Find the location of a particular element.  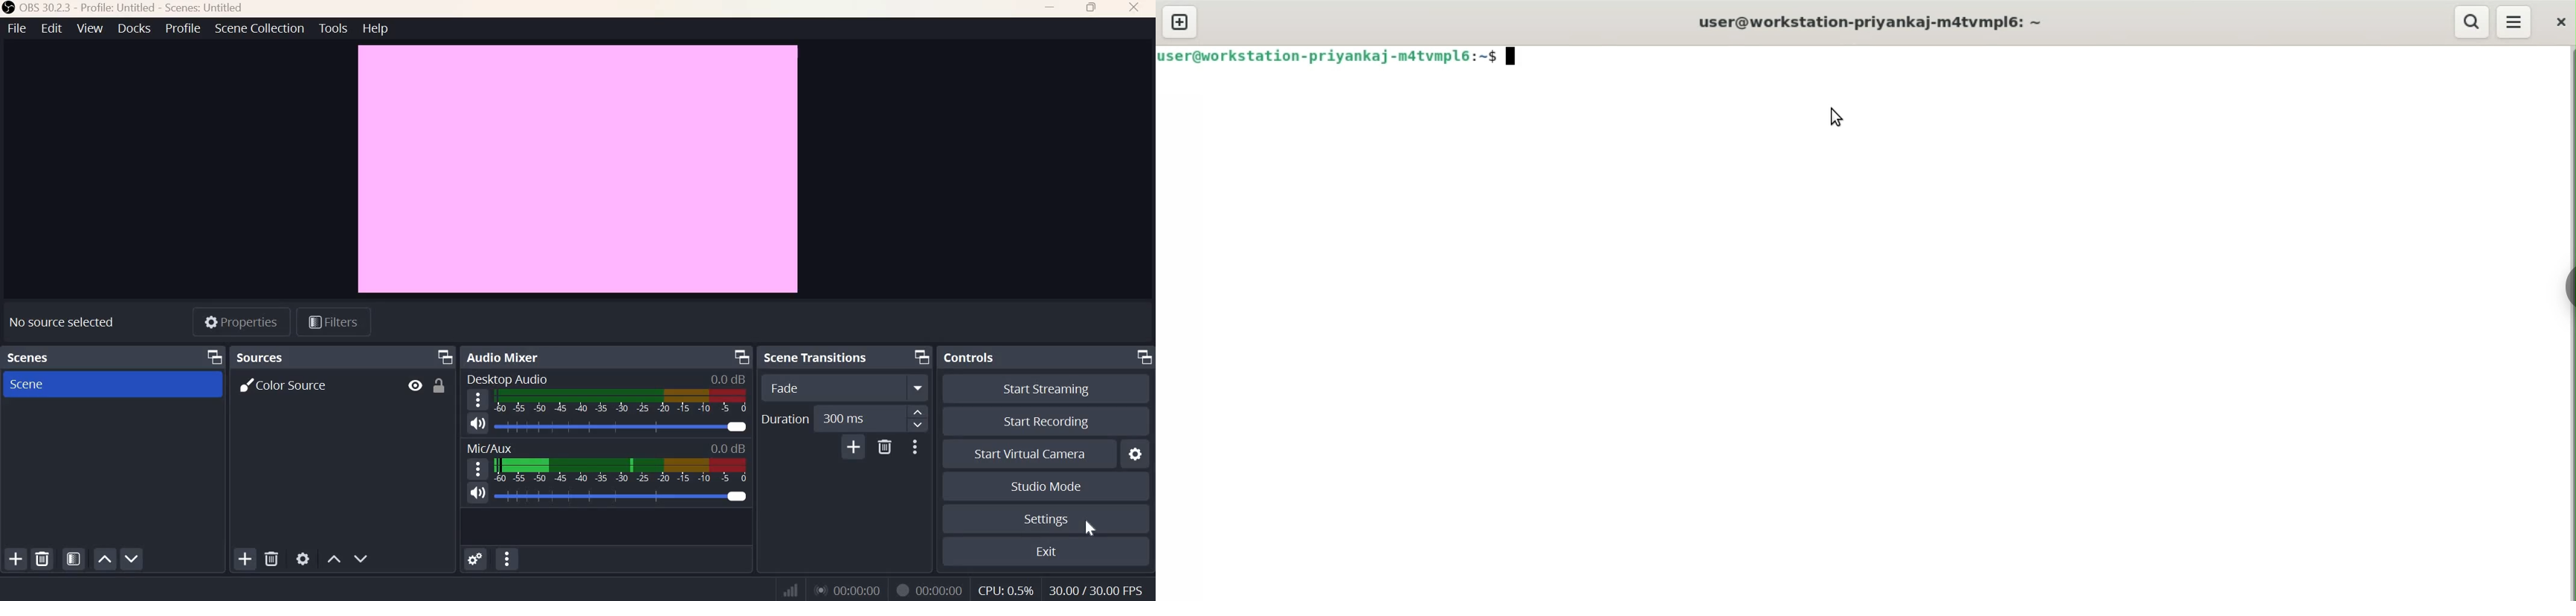

Color source is located at coordinates (287, 385).